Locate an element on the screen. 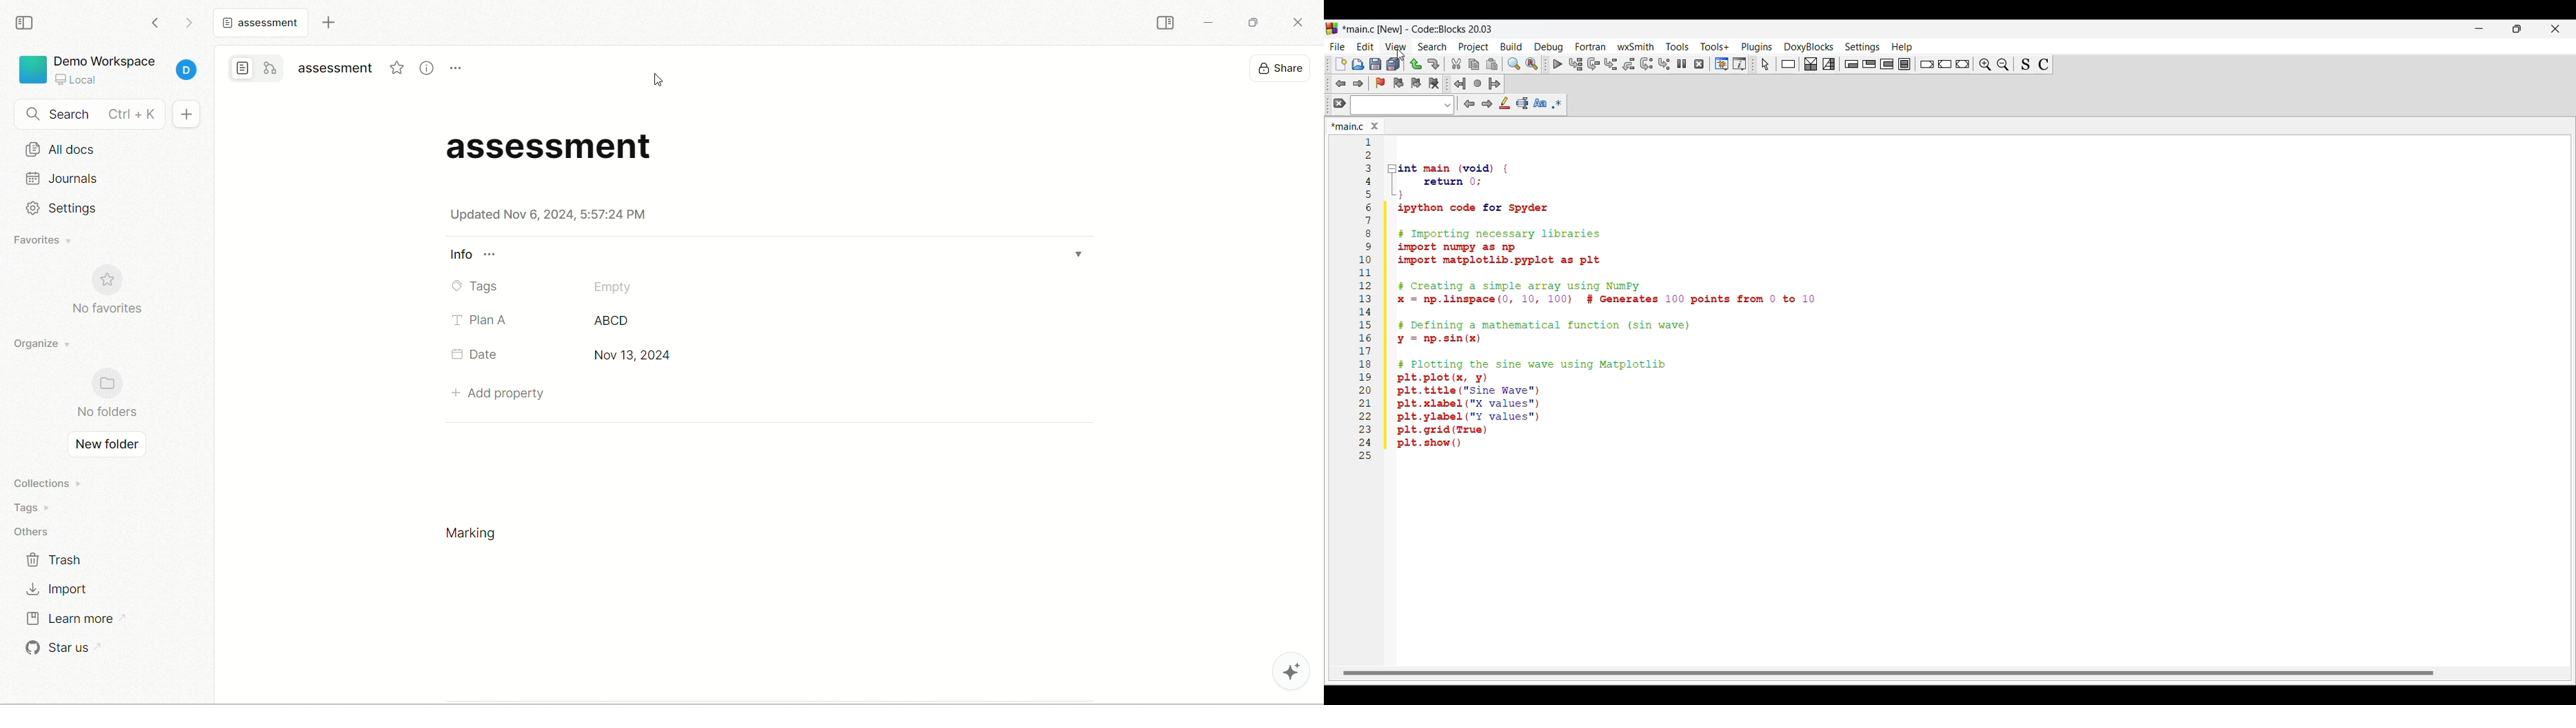 The image size is (2576, 728). Open is located at coordinates (1358, 64).